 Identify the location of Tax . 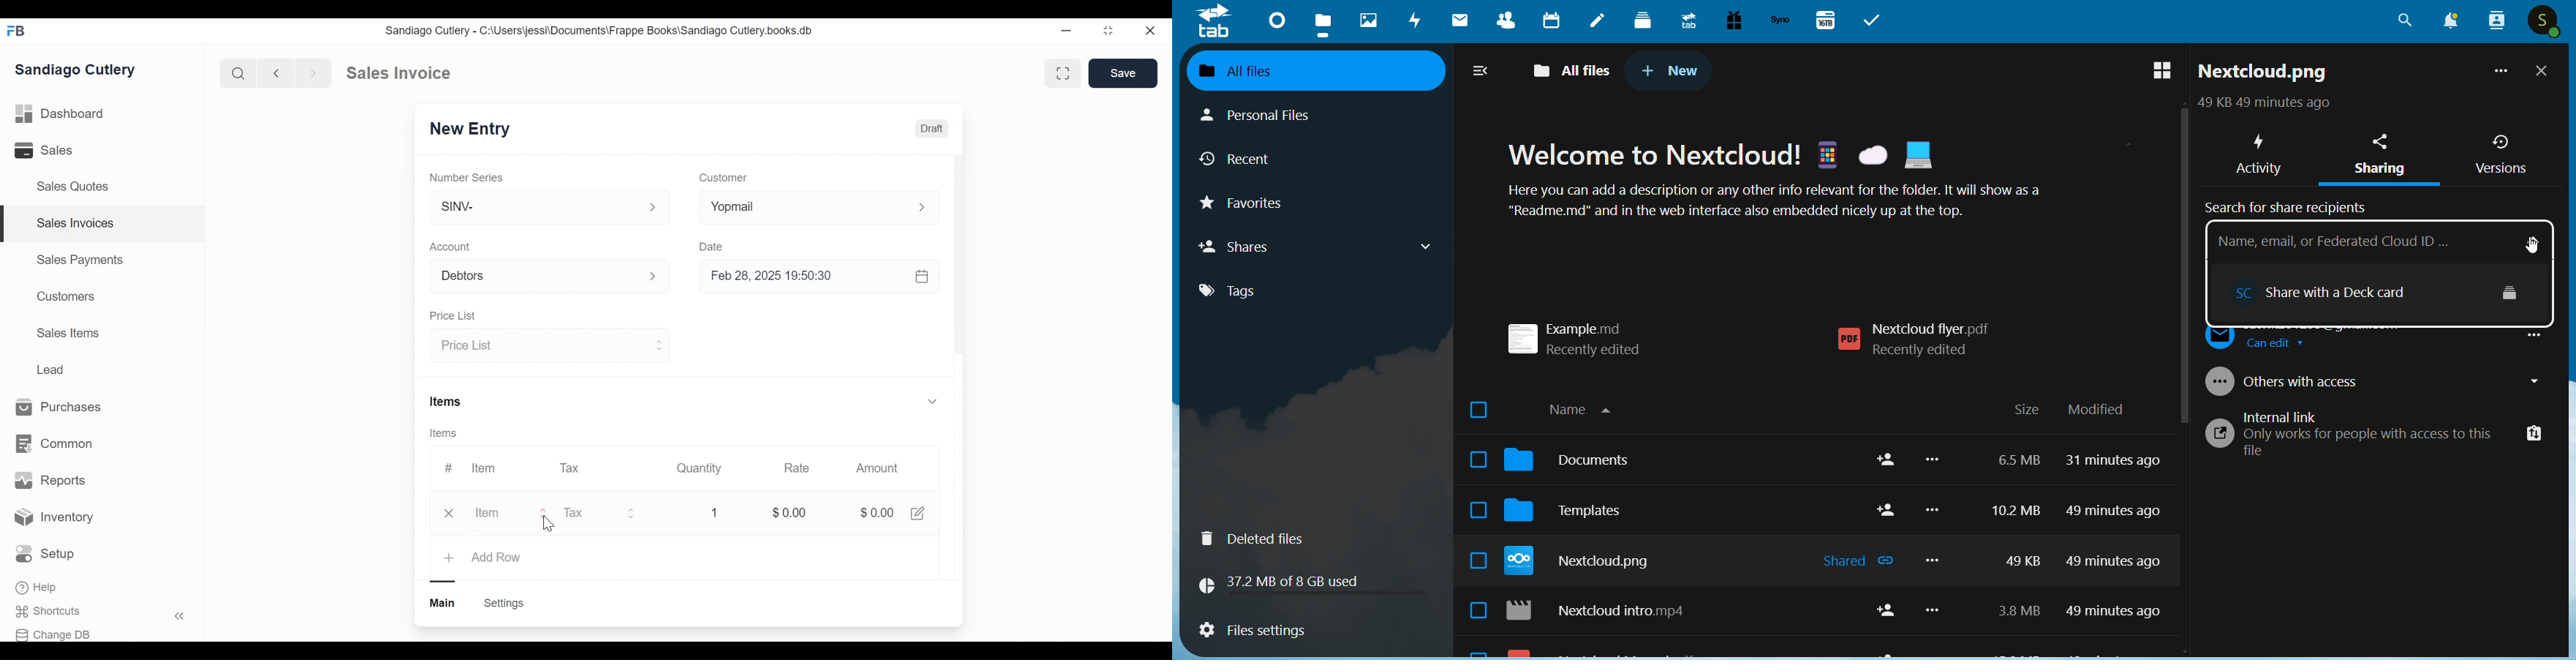
(600, 515).